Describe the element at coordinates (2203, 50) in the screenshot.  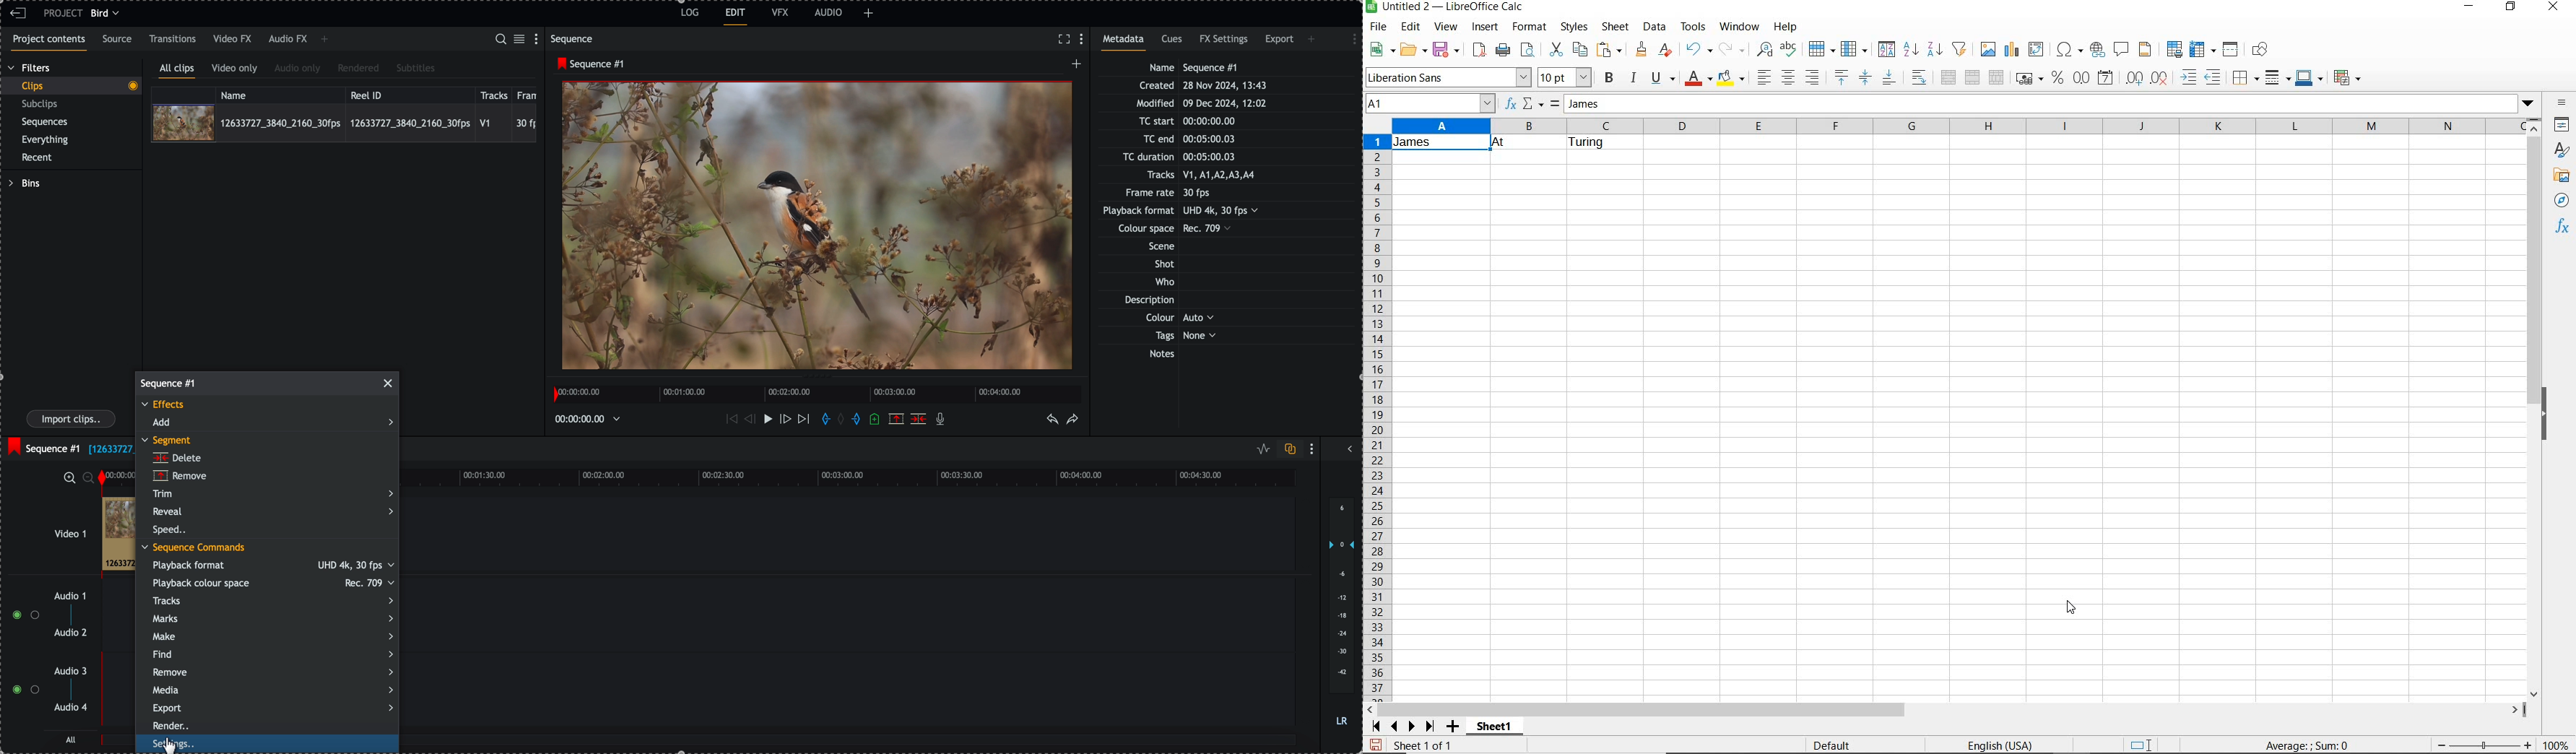
I see `freeze rows and columns` at that location.